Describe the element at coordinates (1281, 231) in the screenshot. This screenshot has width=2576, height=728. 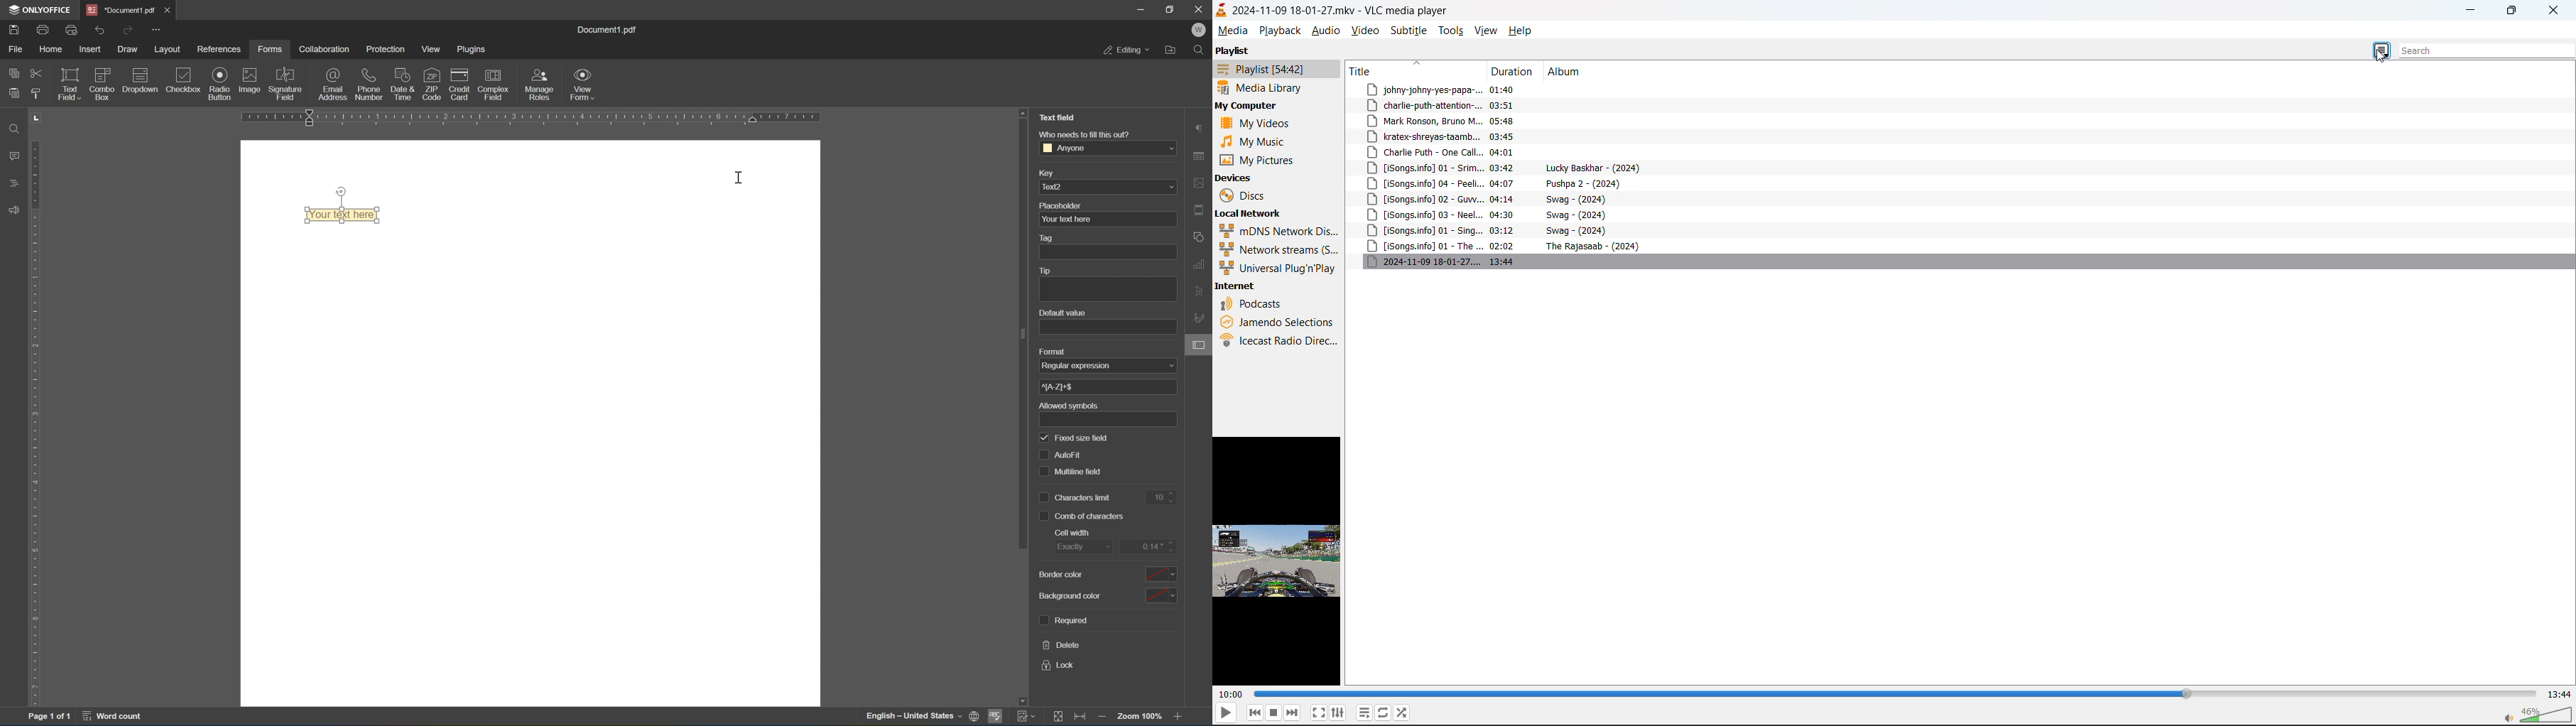
I see `mdns network` at that location.